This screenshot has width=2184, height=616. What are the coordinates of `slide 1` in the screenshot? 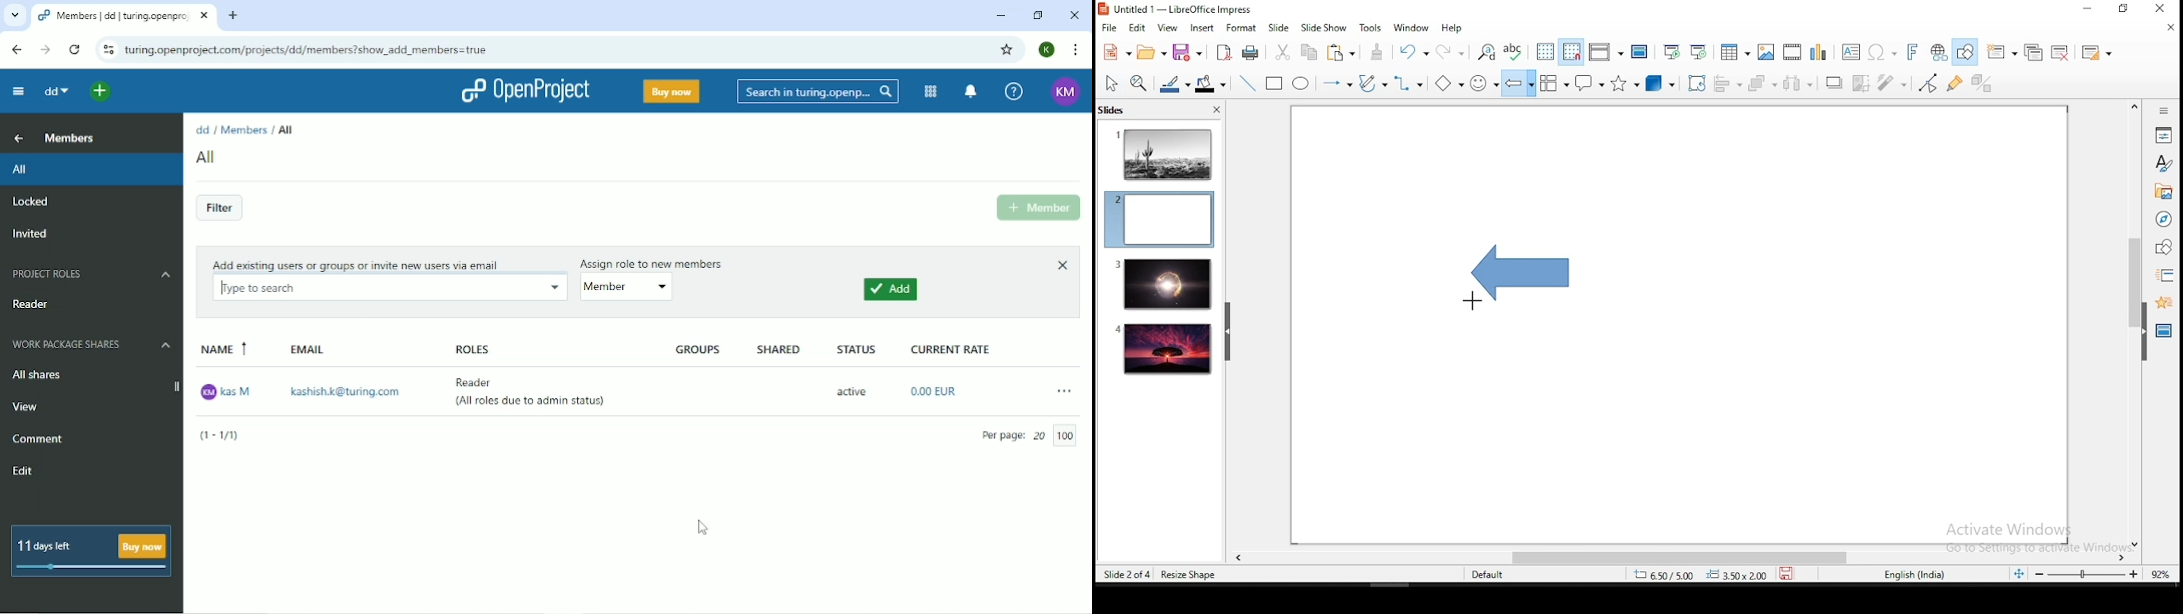 It's located at (1164, 154).